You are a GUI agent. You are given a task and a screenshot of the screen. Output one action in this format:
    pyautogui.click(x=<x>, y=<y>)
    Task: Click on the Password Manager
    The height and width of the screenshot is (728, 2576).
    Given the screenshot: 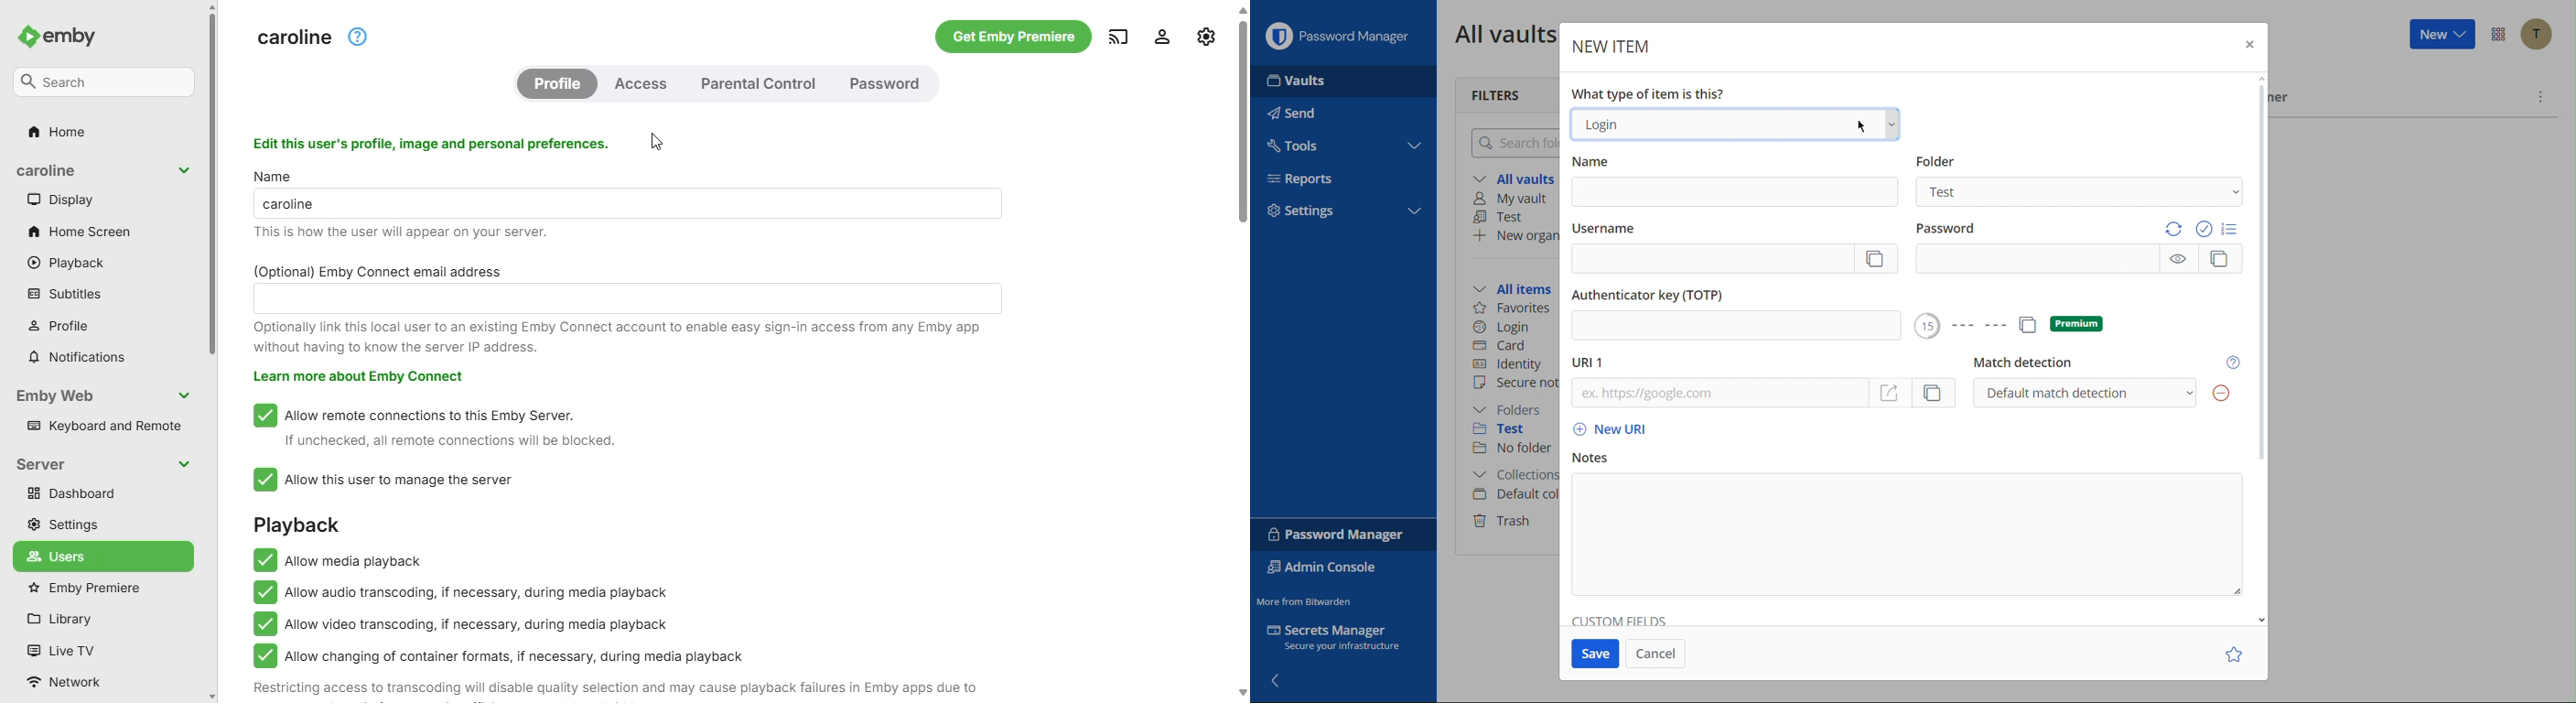 What is the action you would take?
    pyautogui.click(x=1347, y=37)
    